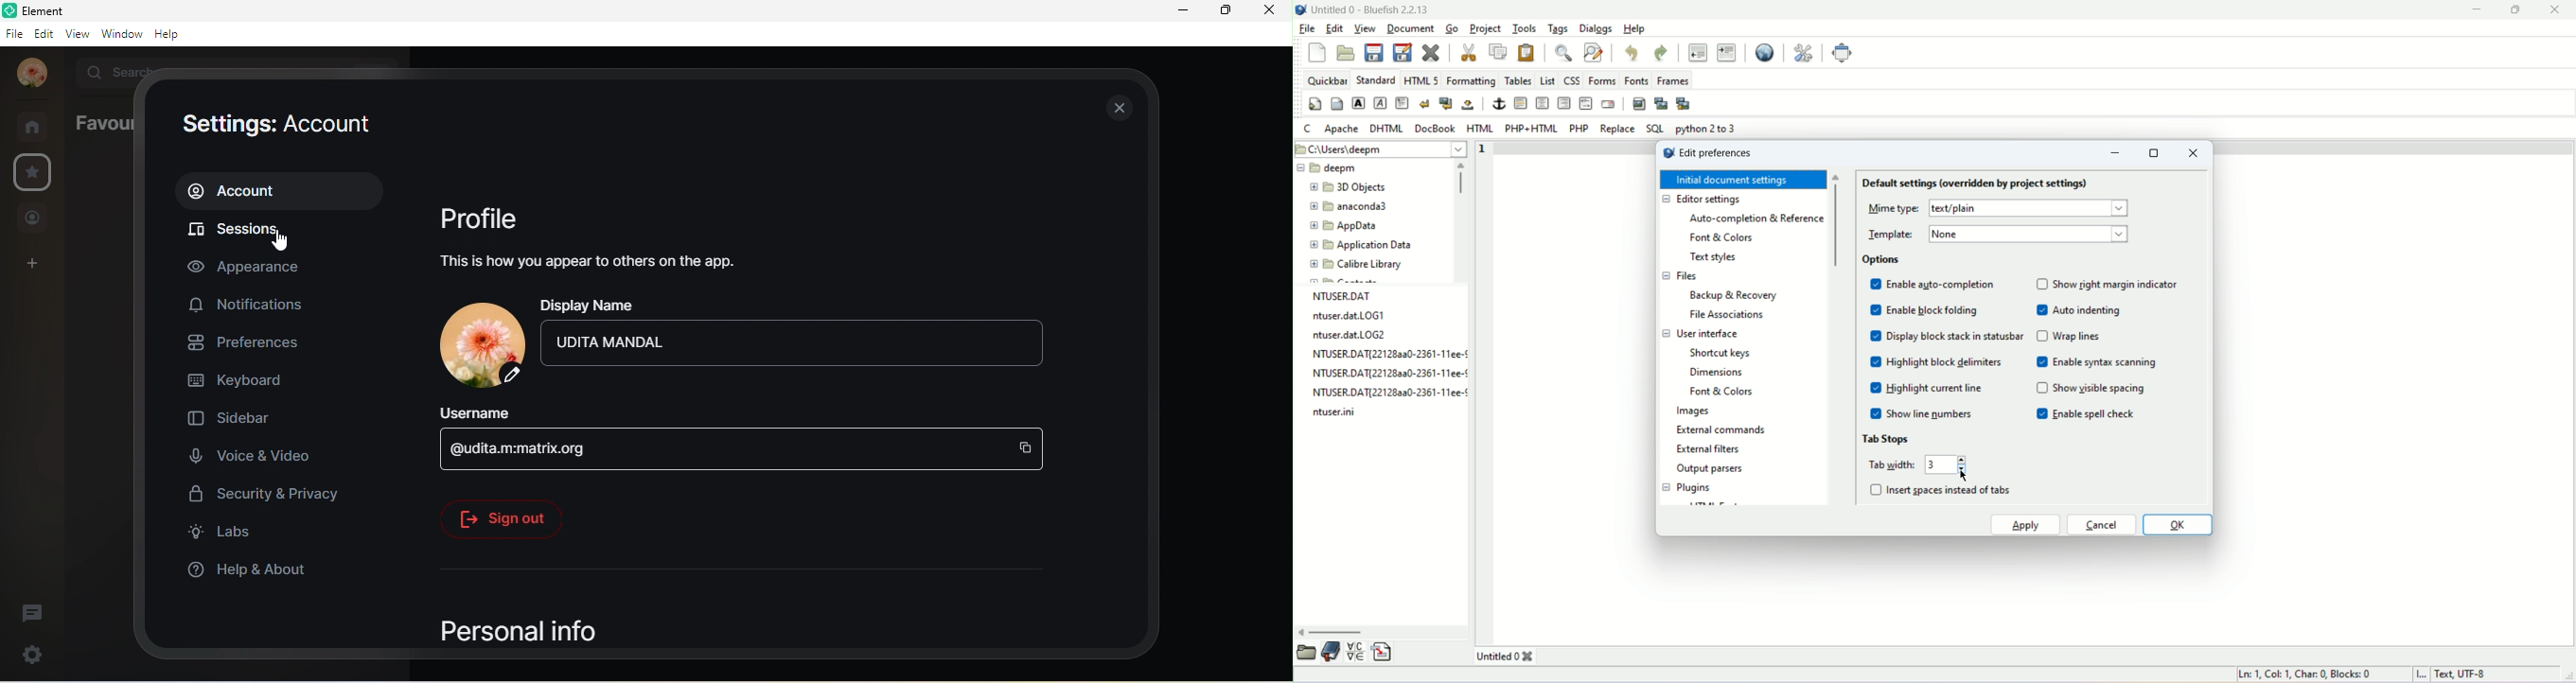 Image resolution: width=2576 pixels, height=700 pixels. What do you see at coordinates (1336, 633) in the screenshot?
I see `horizontal scroll bar` at bounding box center [1336, 633].